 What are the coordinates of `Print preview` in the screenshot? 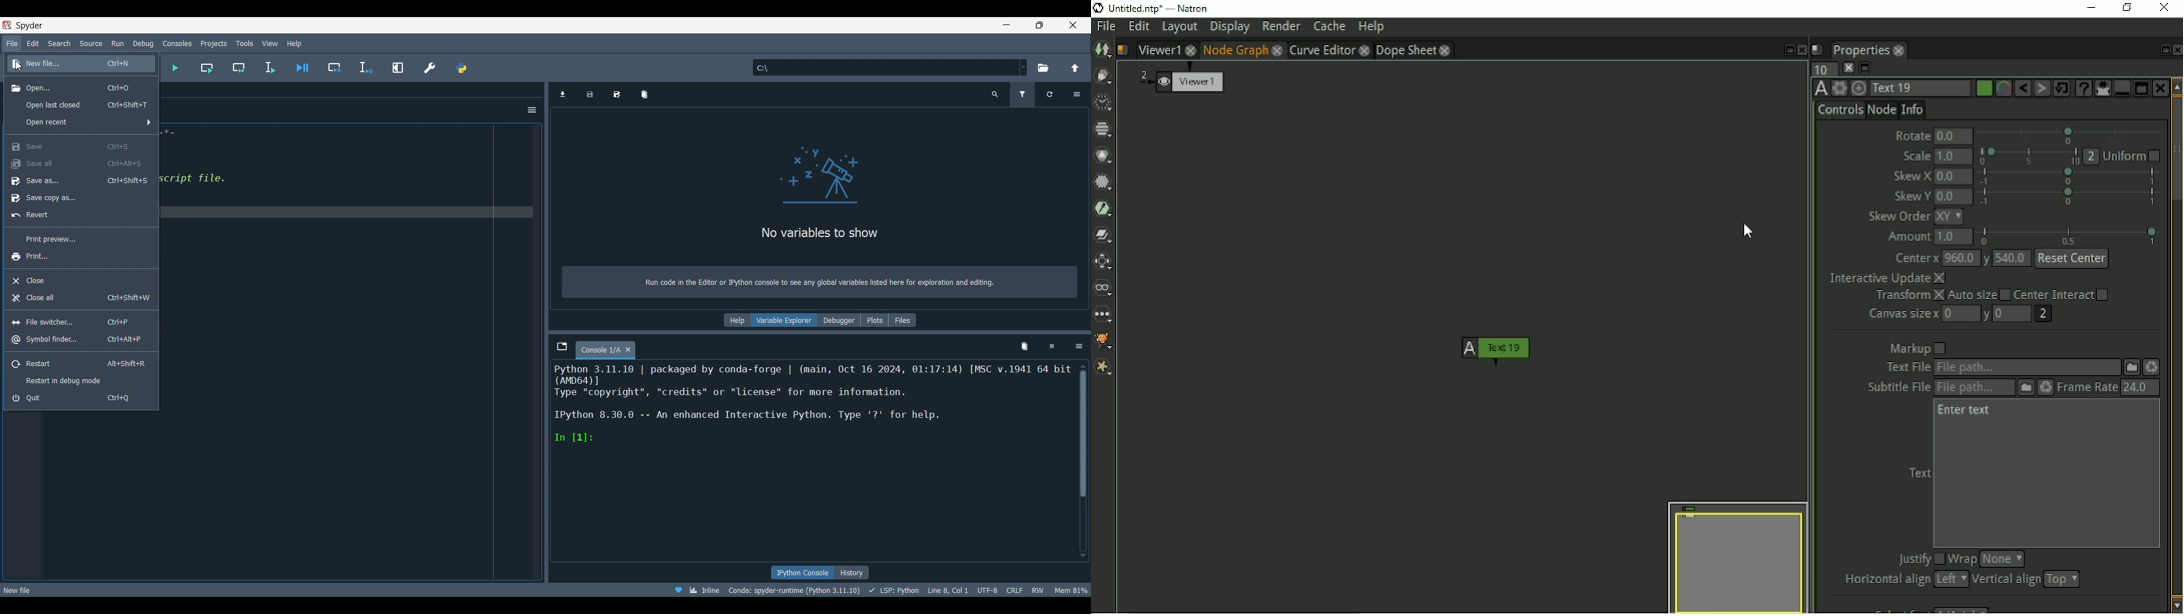 It's located at (55, 237).